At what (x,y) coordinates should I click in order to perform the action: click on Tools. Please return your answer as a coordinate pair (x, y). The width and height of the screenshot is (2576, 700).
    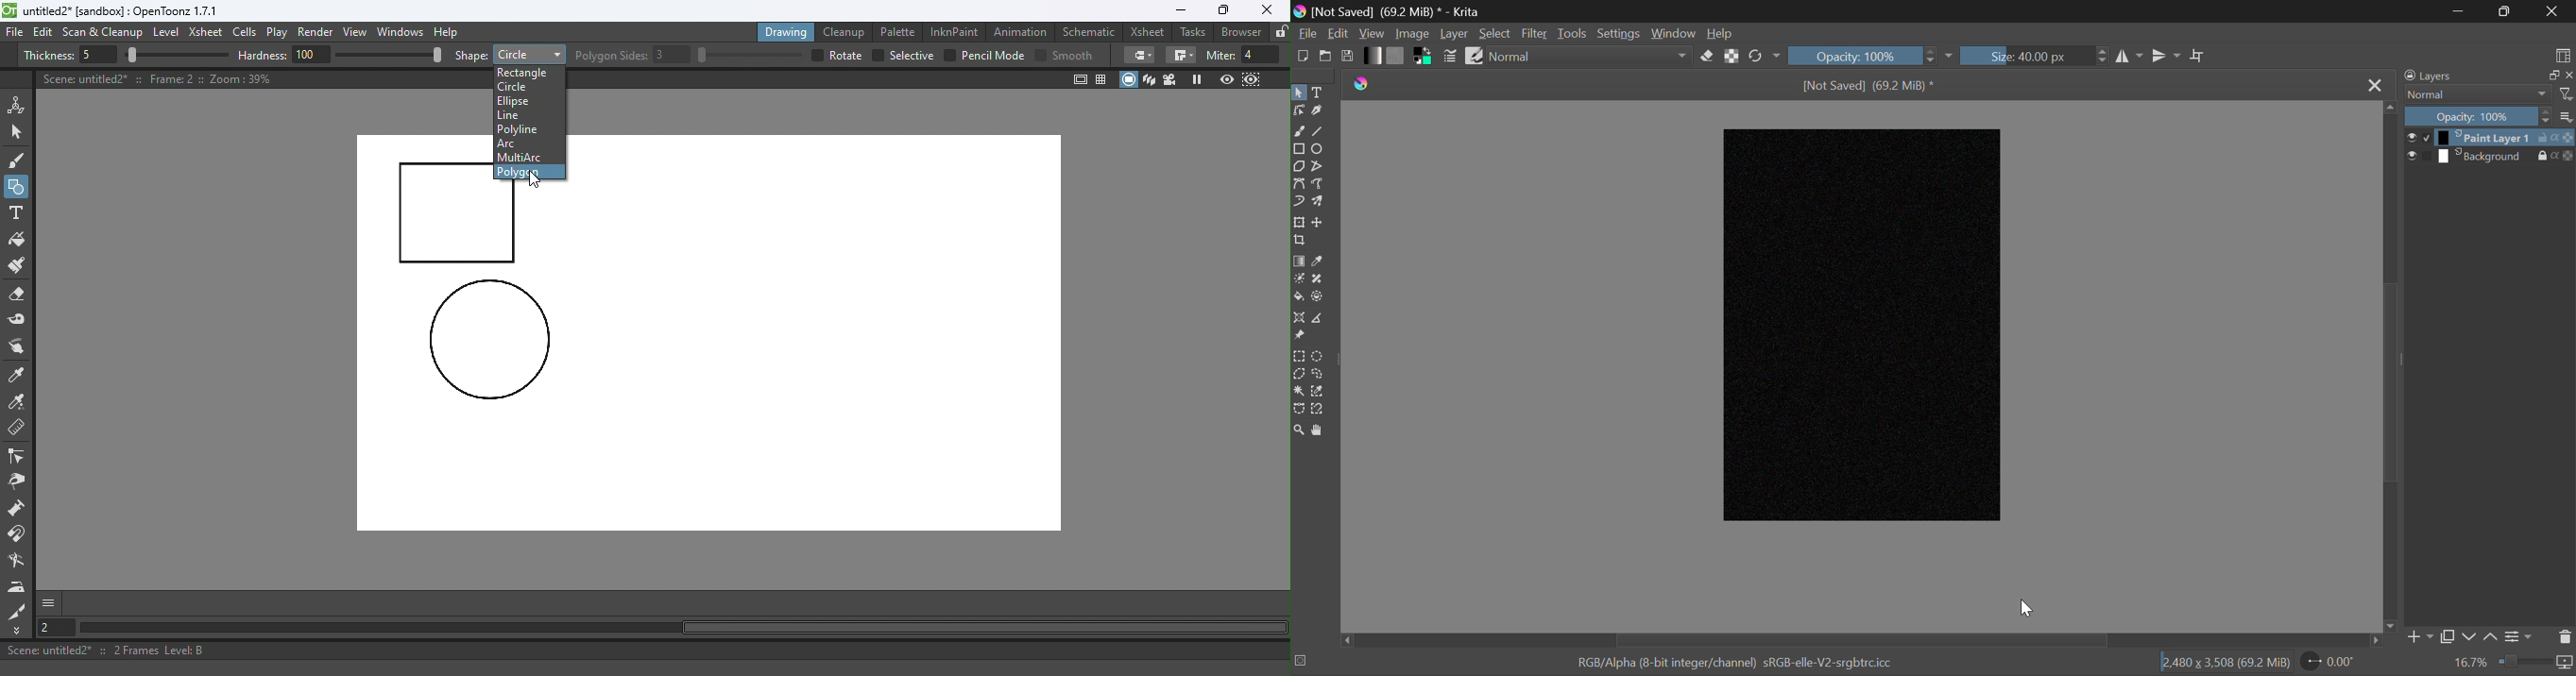
    Looking at the image, I should click on (1573, 32).